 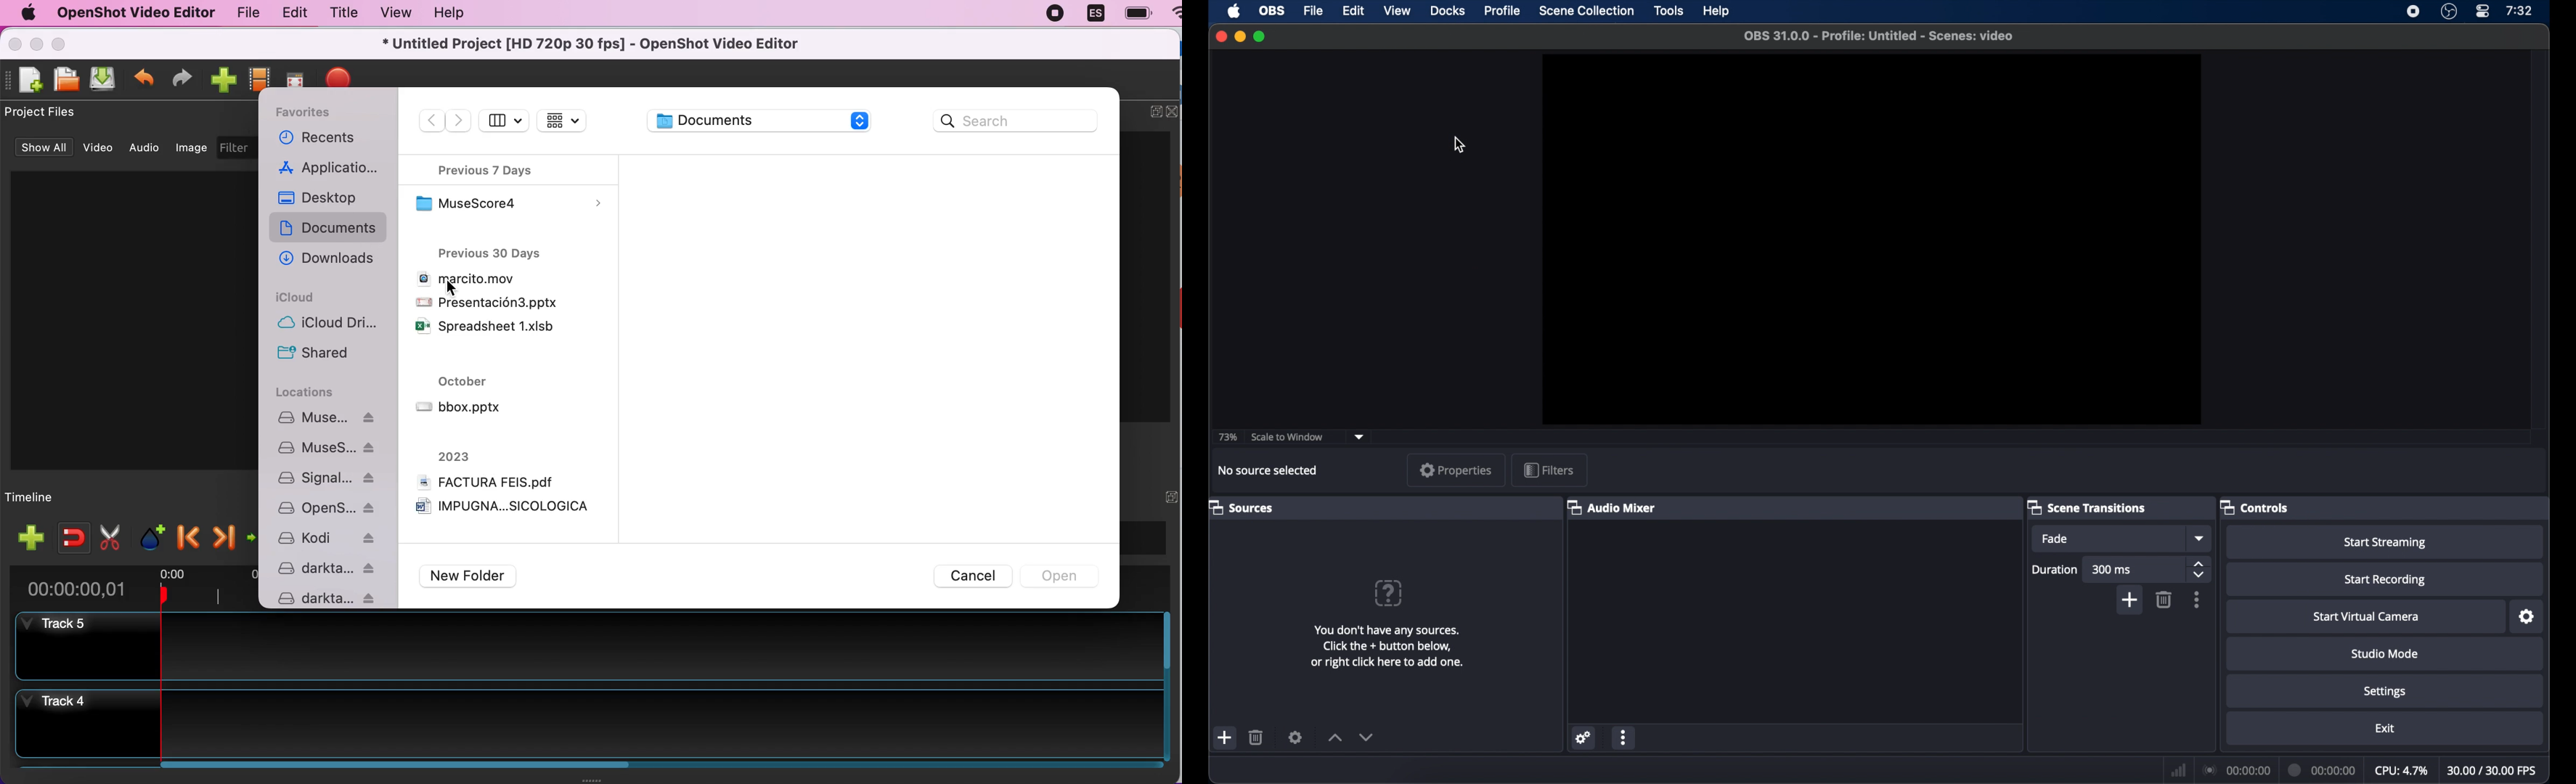 What do you see at coordinates (1227, 437) in the screenshot?
I see `73%` at bounding box center [1227, 437].